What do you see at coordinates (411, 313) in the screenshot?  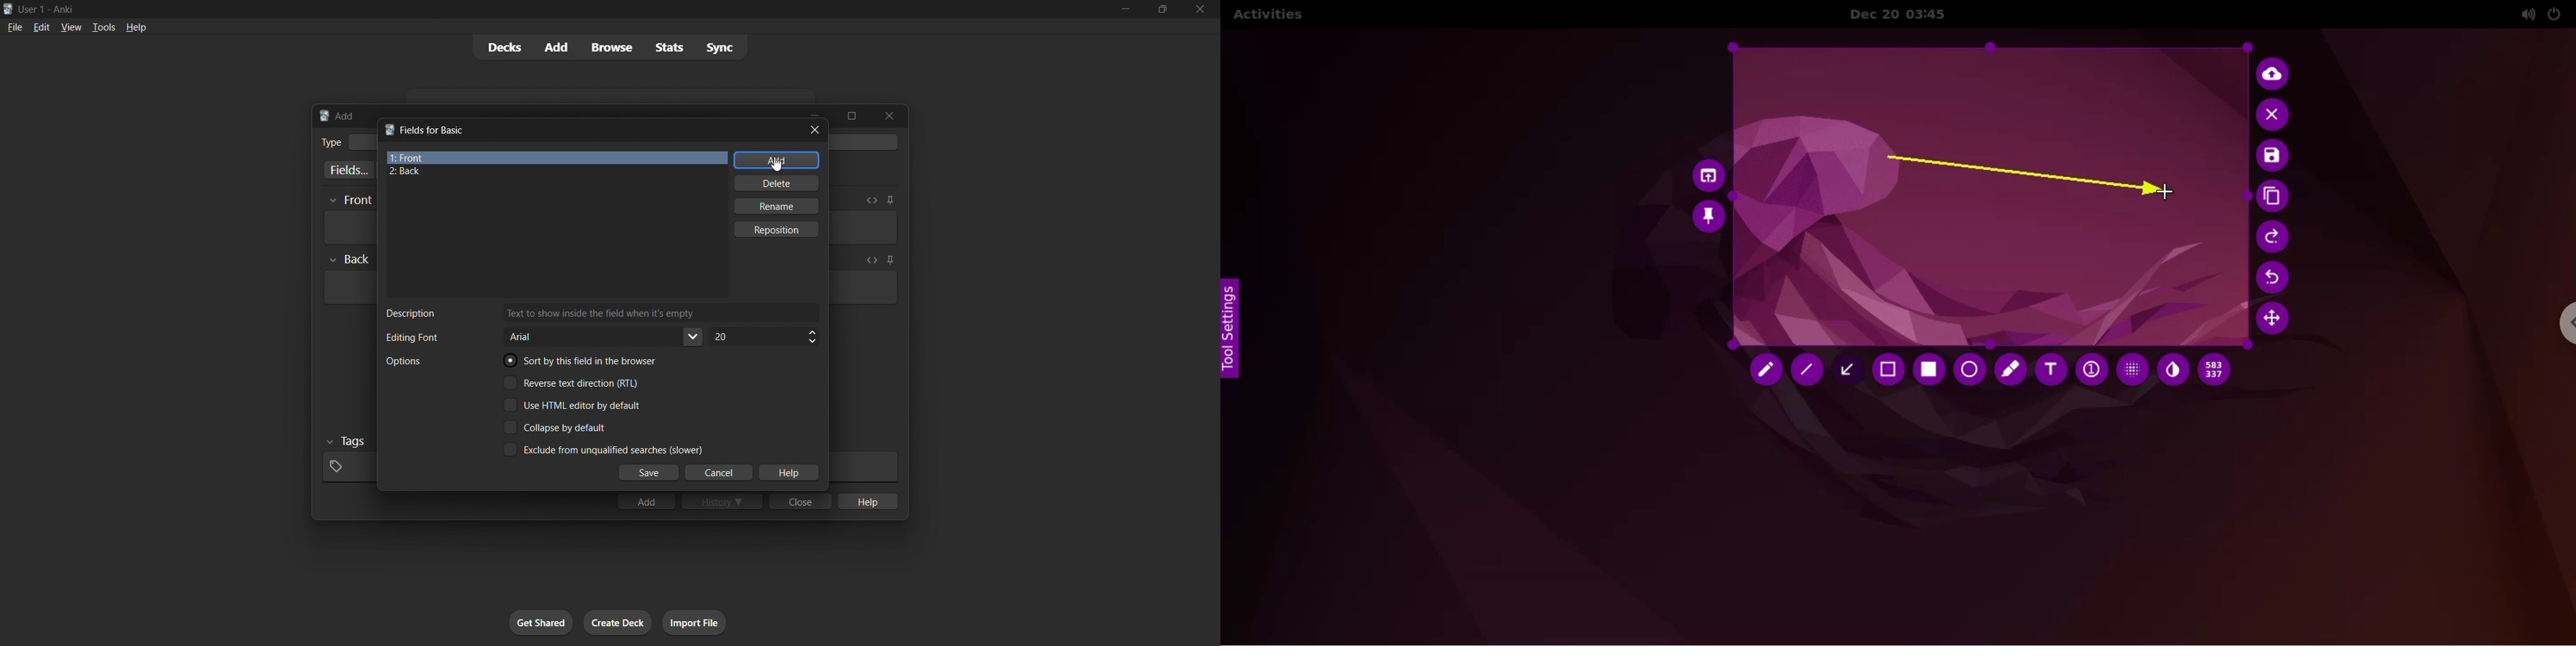 I see `Text` at bounding box center [411, 313].